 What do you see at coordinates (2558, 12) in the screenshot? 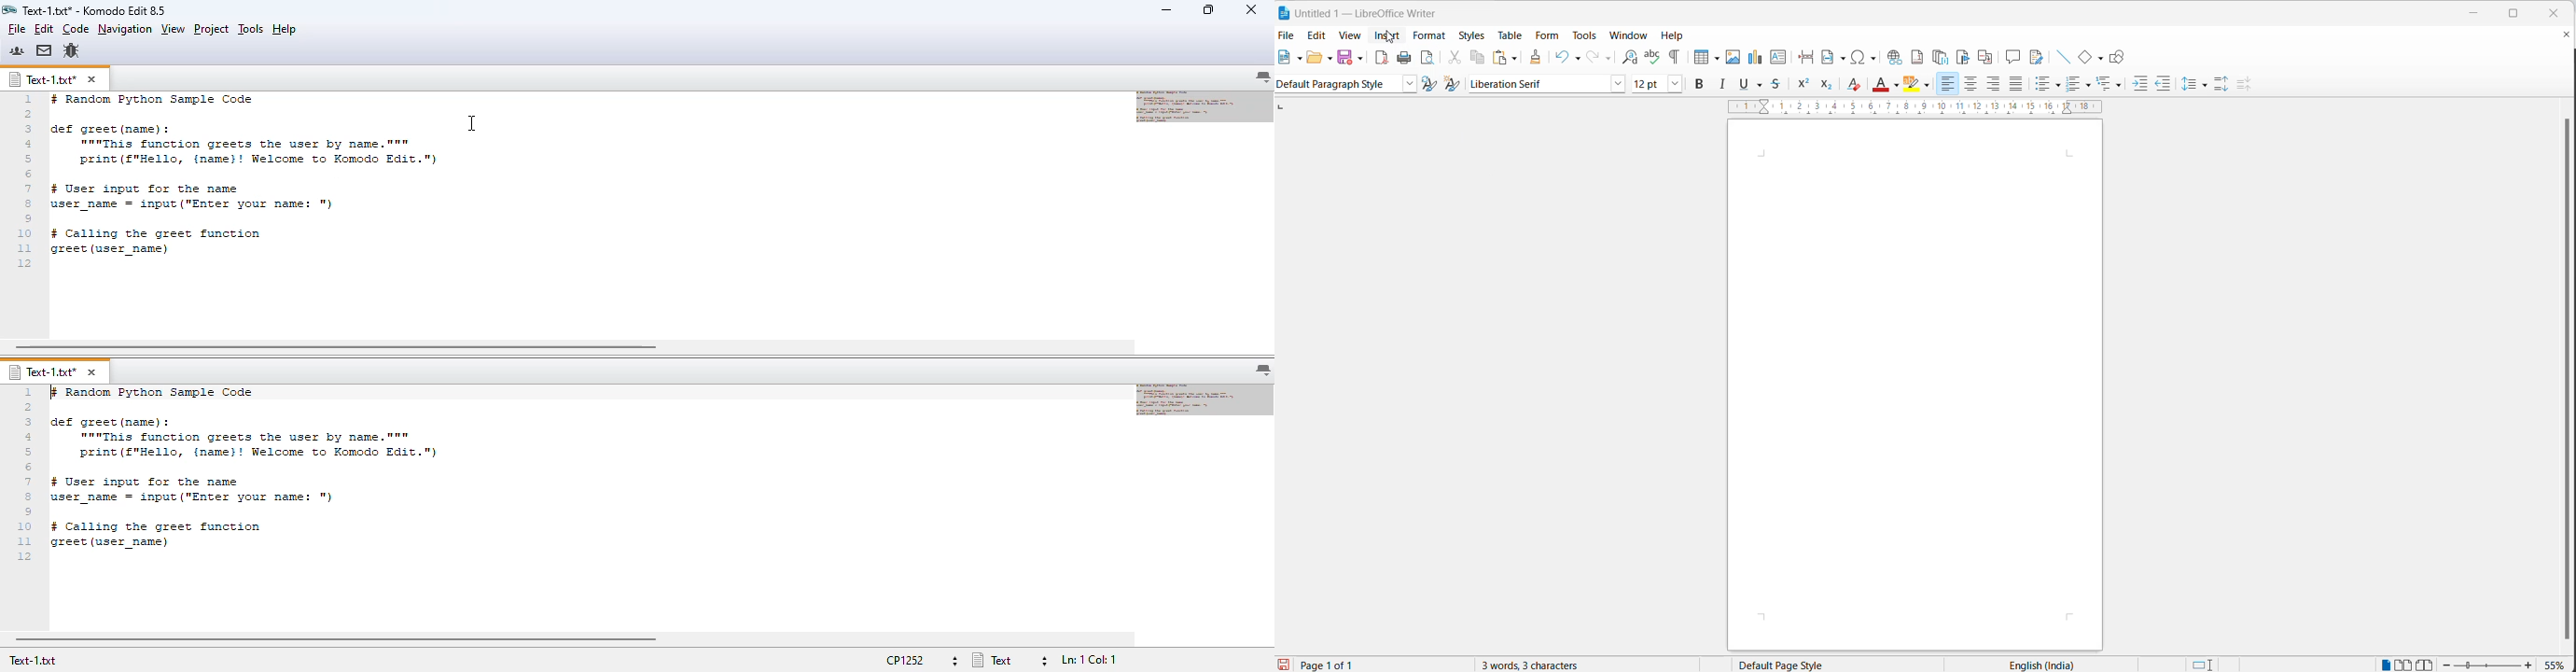
I see `close` at bounding box center [2558, 12].